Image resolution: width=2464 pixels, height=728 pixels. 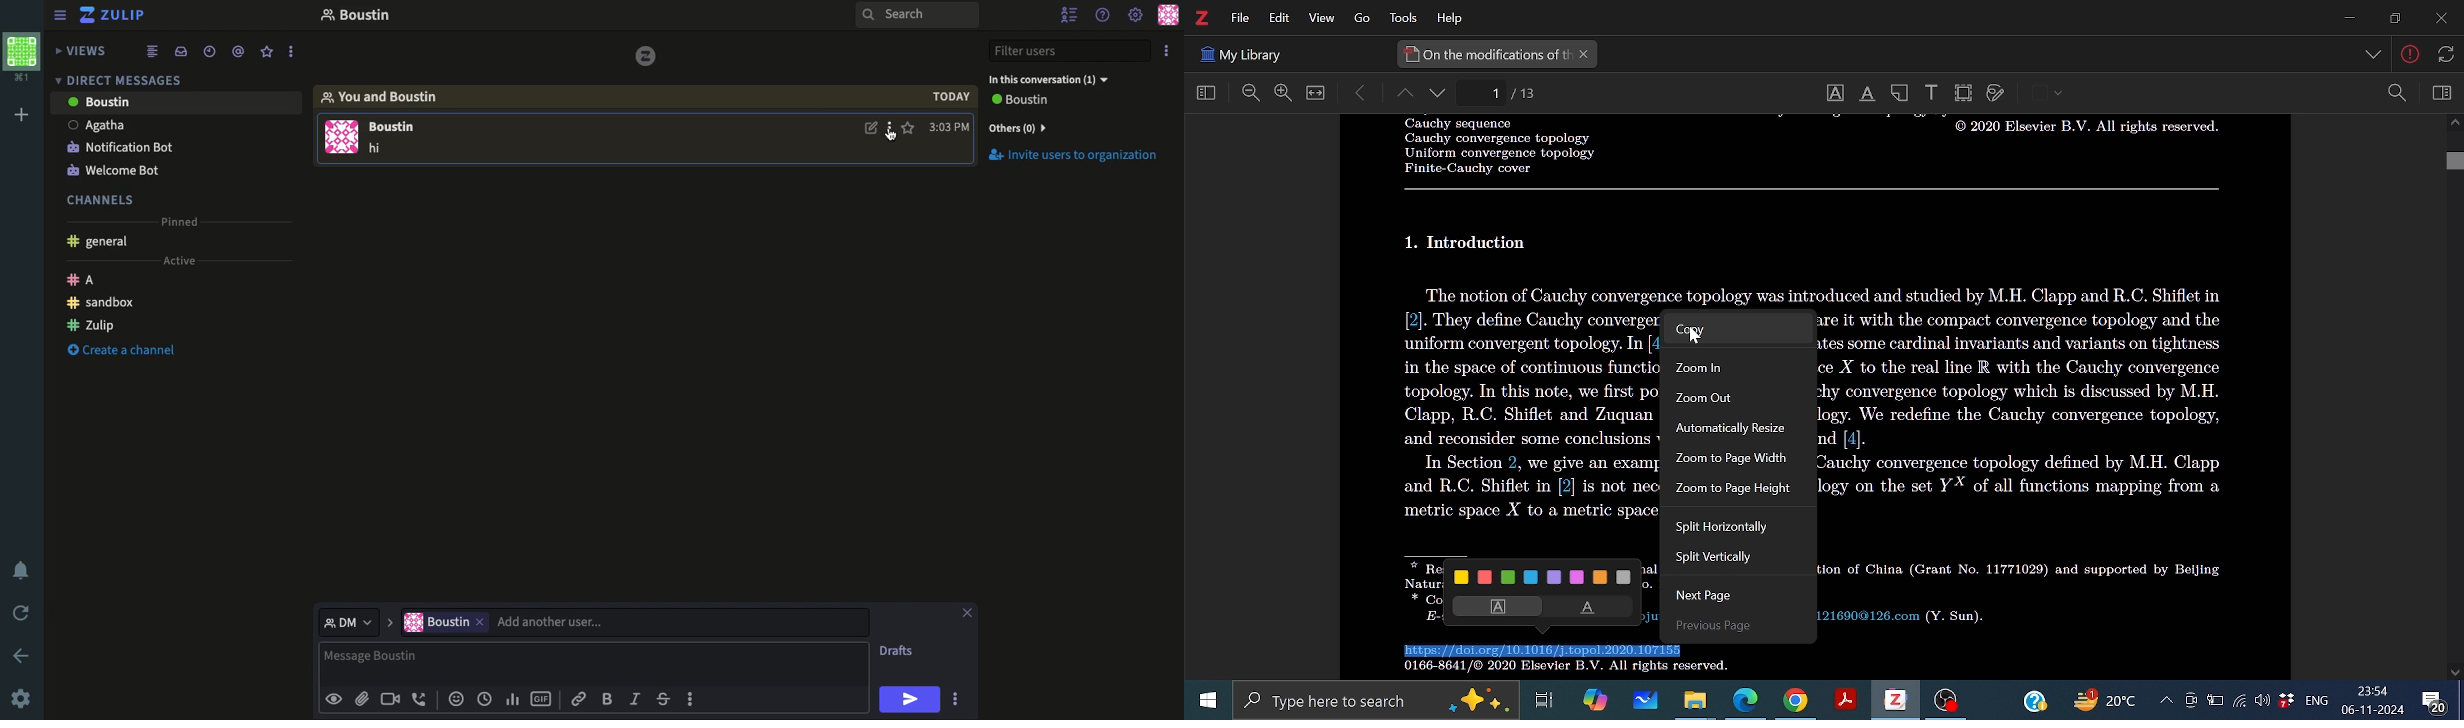 What do you see at coordinates (23, 698) in the screenshot?
I see `Settings` at bounding box center [23, 698].